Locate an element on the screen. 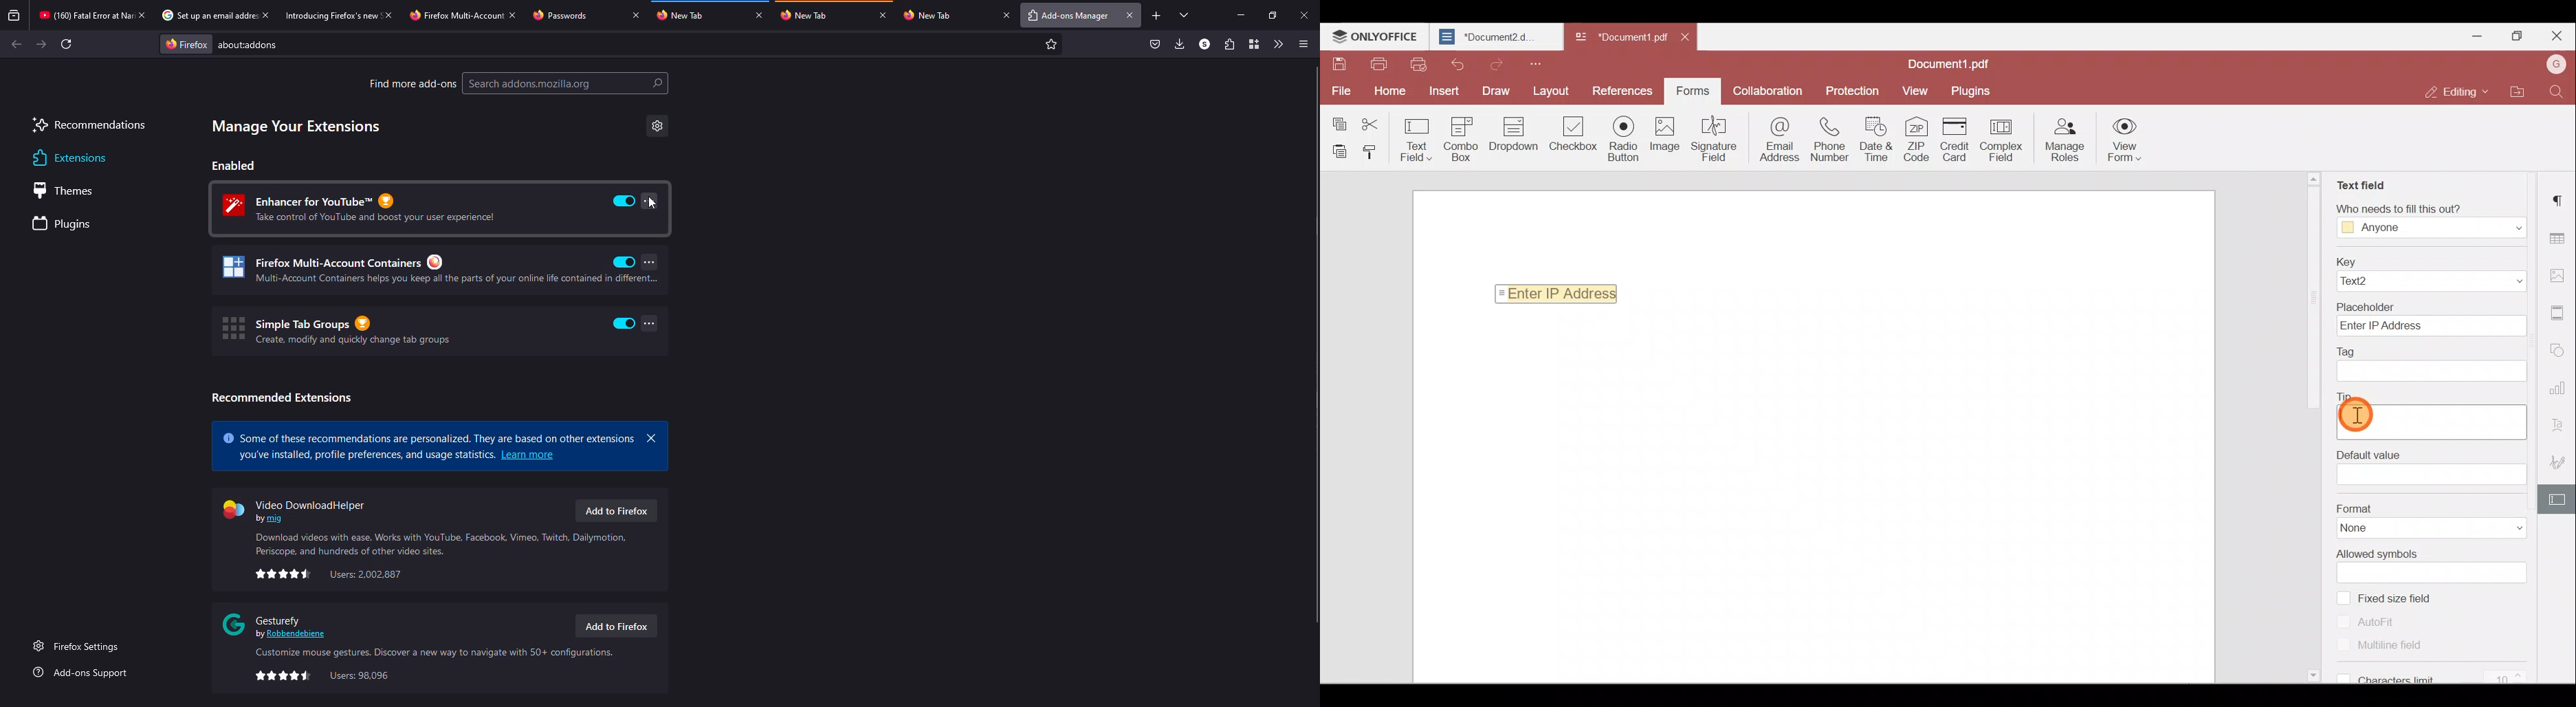 This screenshot has height=728, width=2576. Shapes settings is located at coordinates (2561, 351).